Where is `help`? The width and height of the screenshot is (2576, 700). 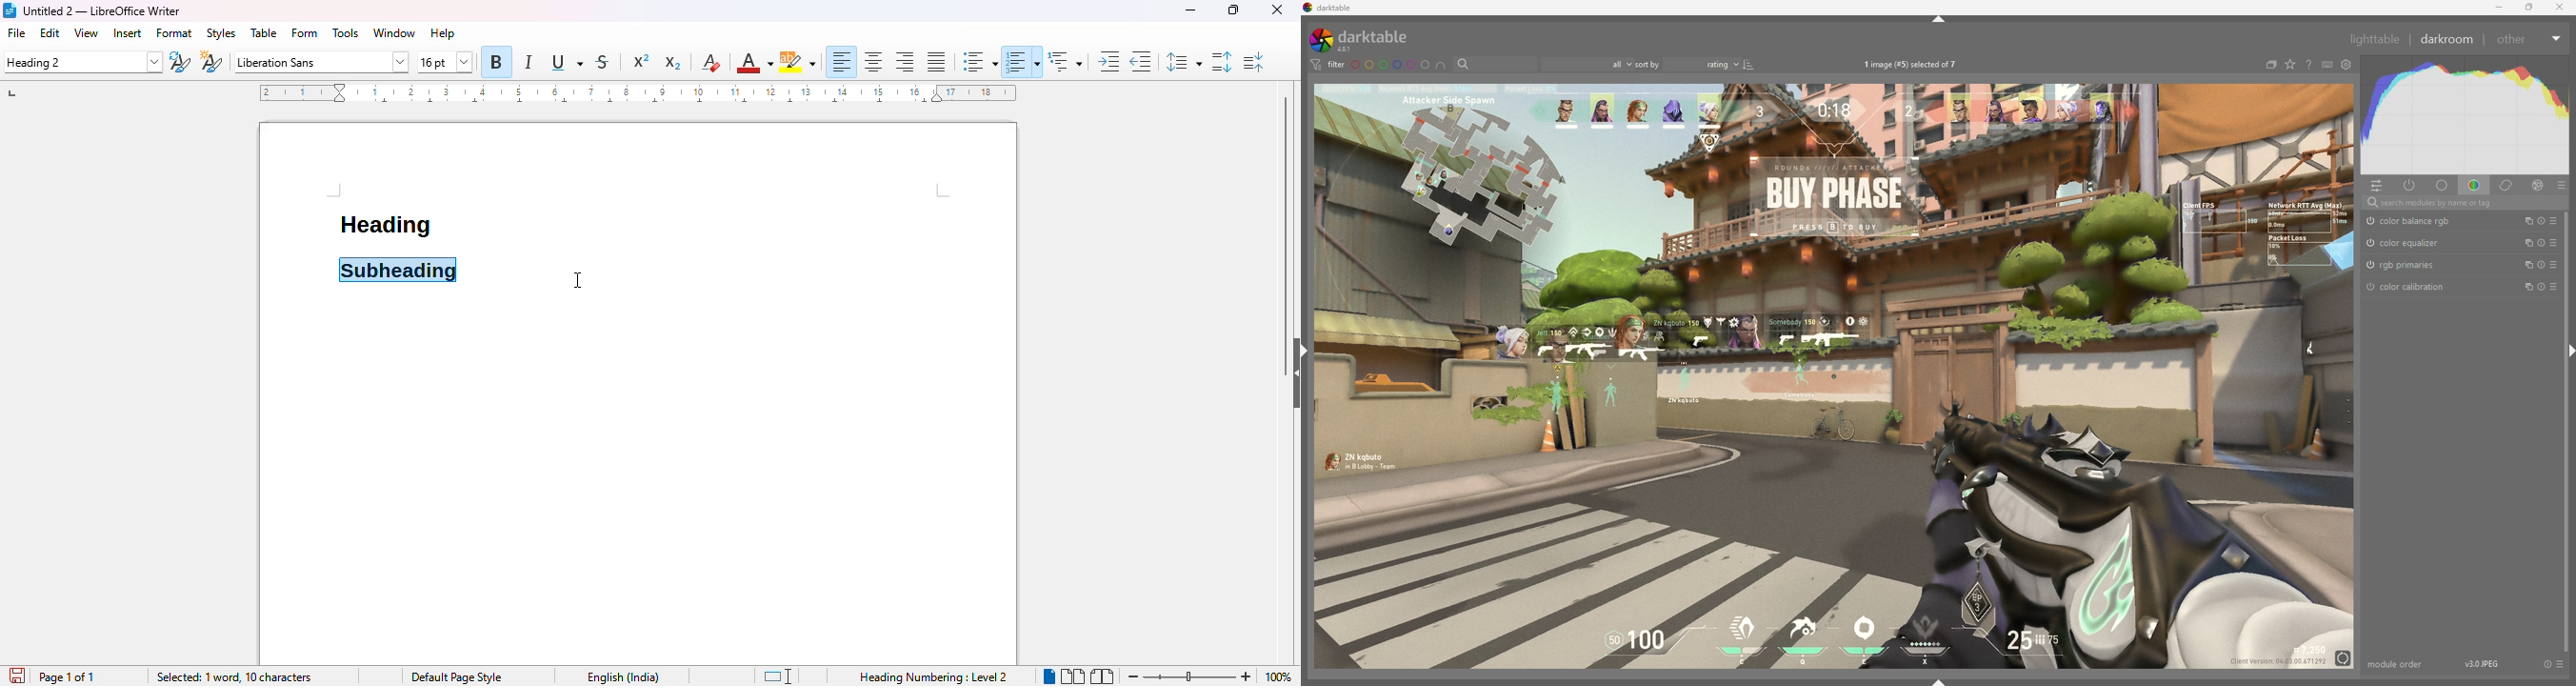 help is located at coordinates (442, 33).